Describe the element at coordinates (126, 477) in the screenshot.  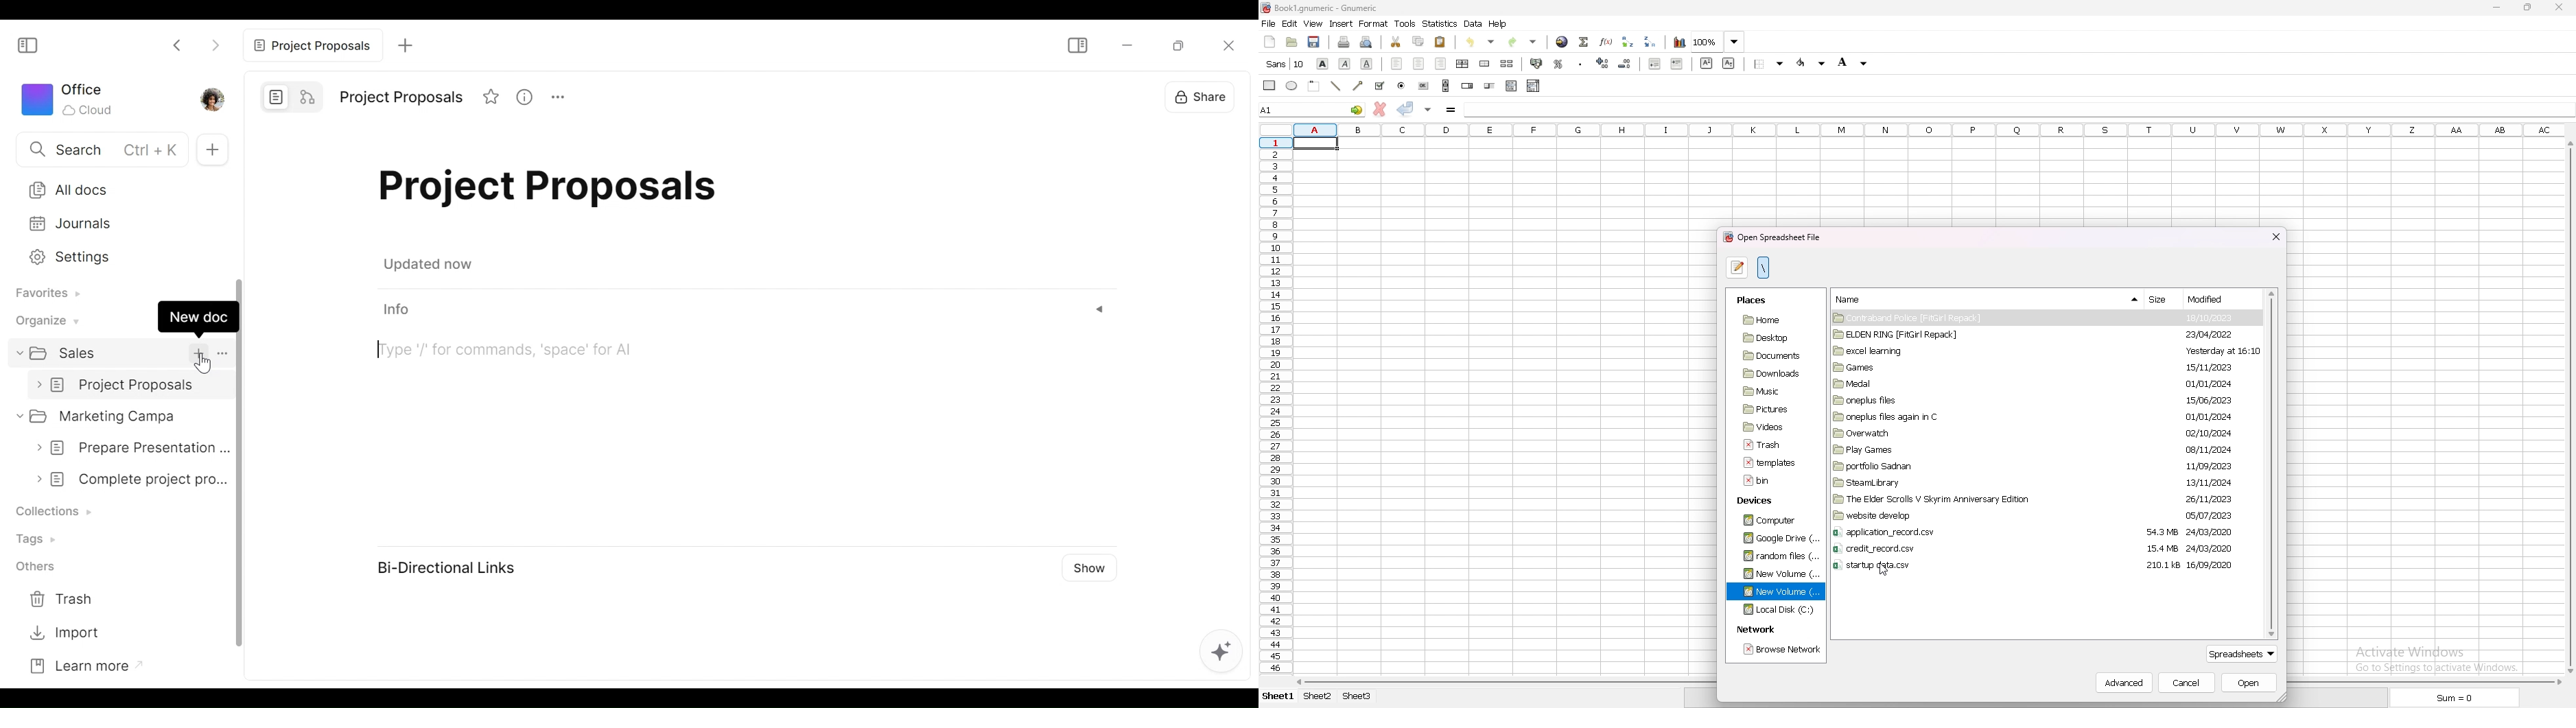
I see `complete project` at that location.